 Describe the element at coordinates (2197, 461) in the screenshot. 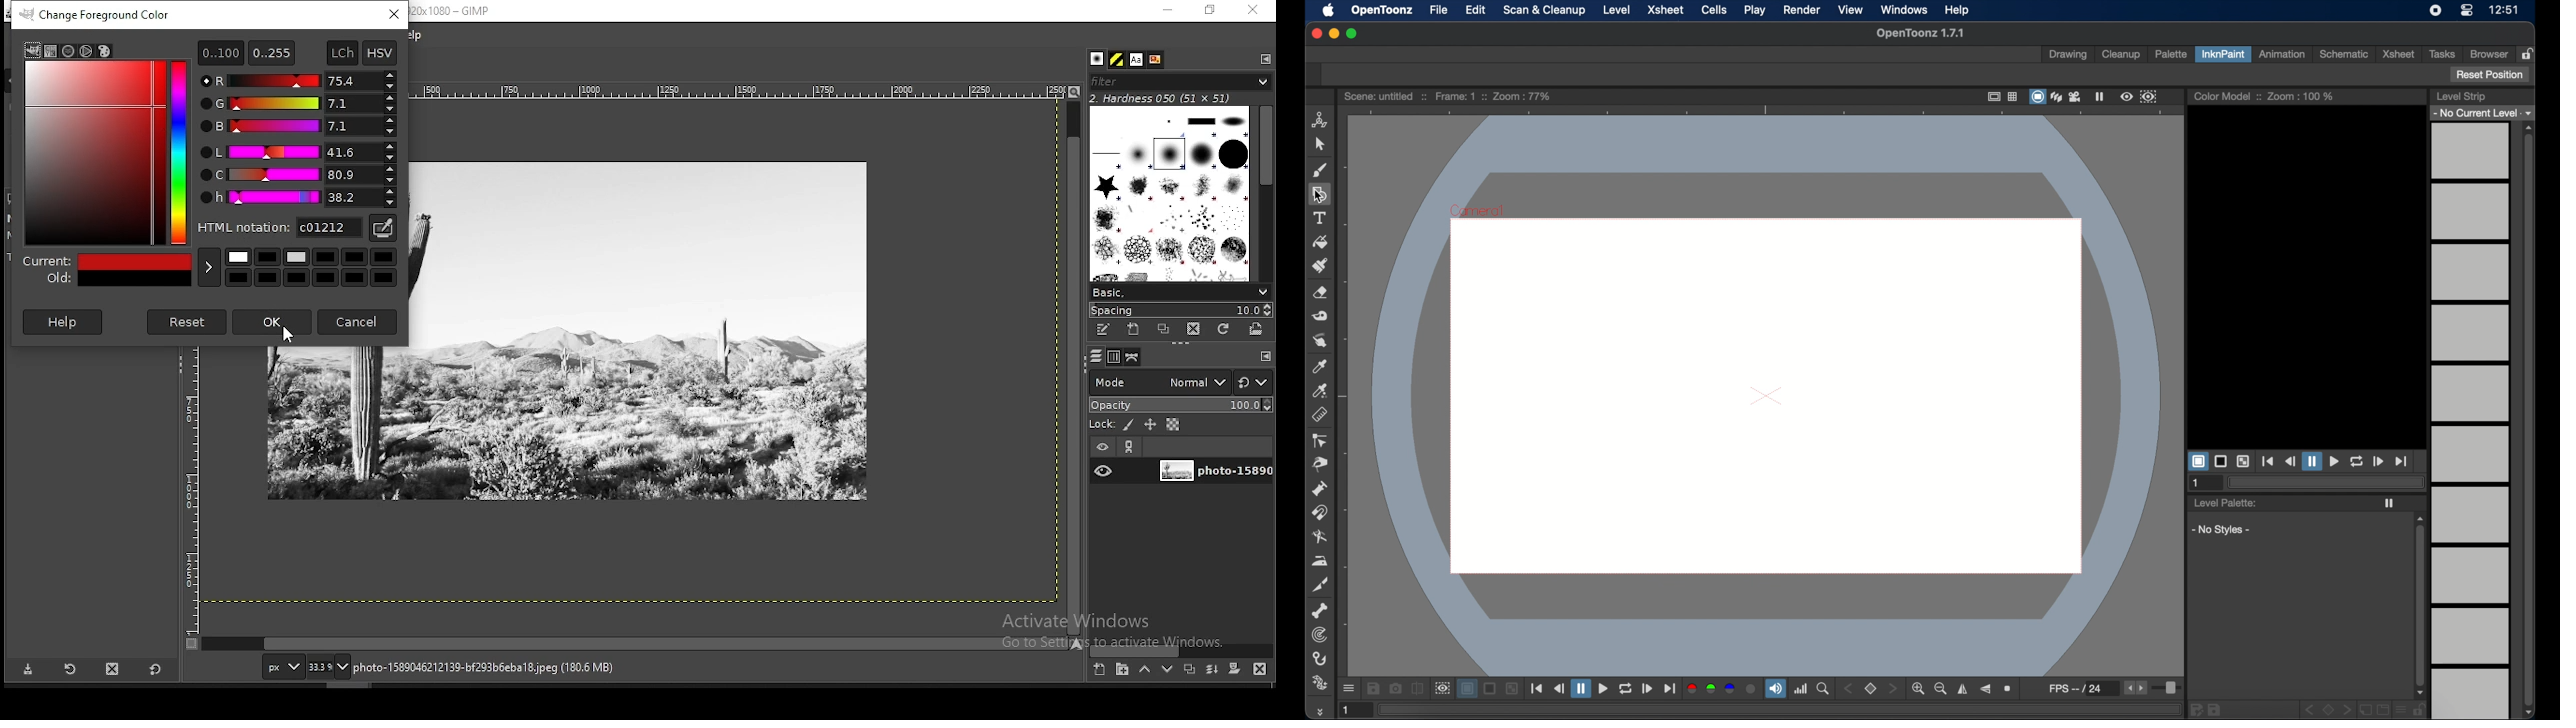

I see `white background` at that location.